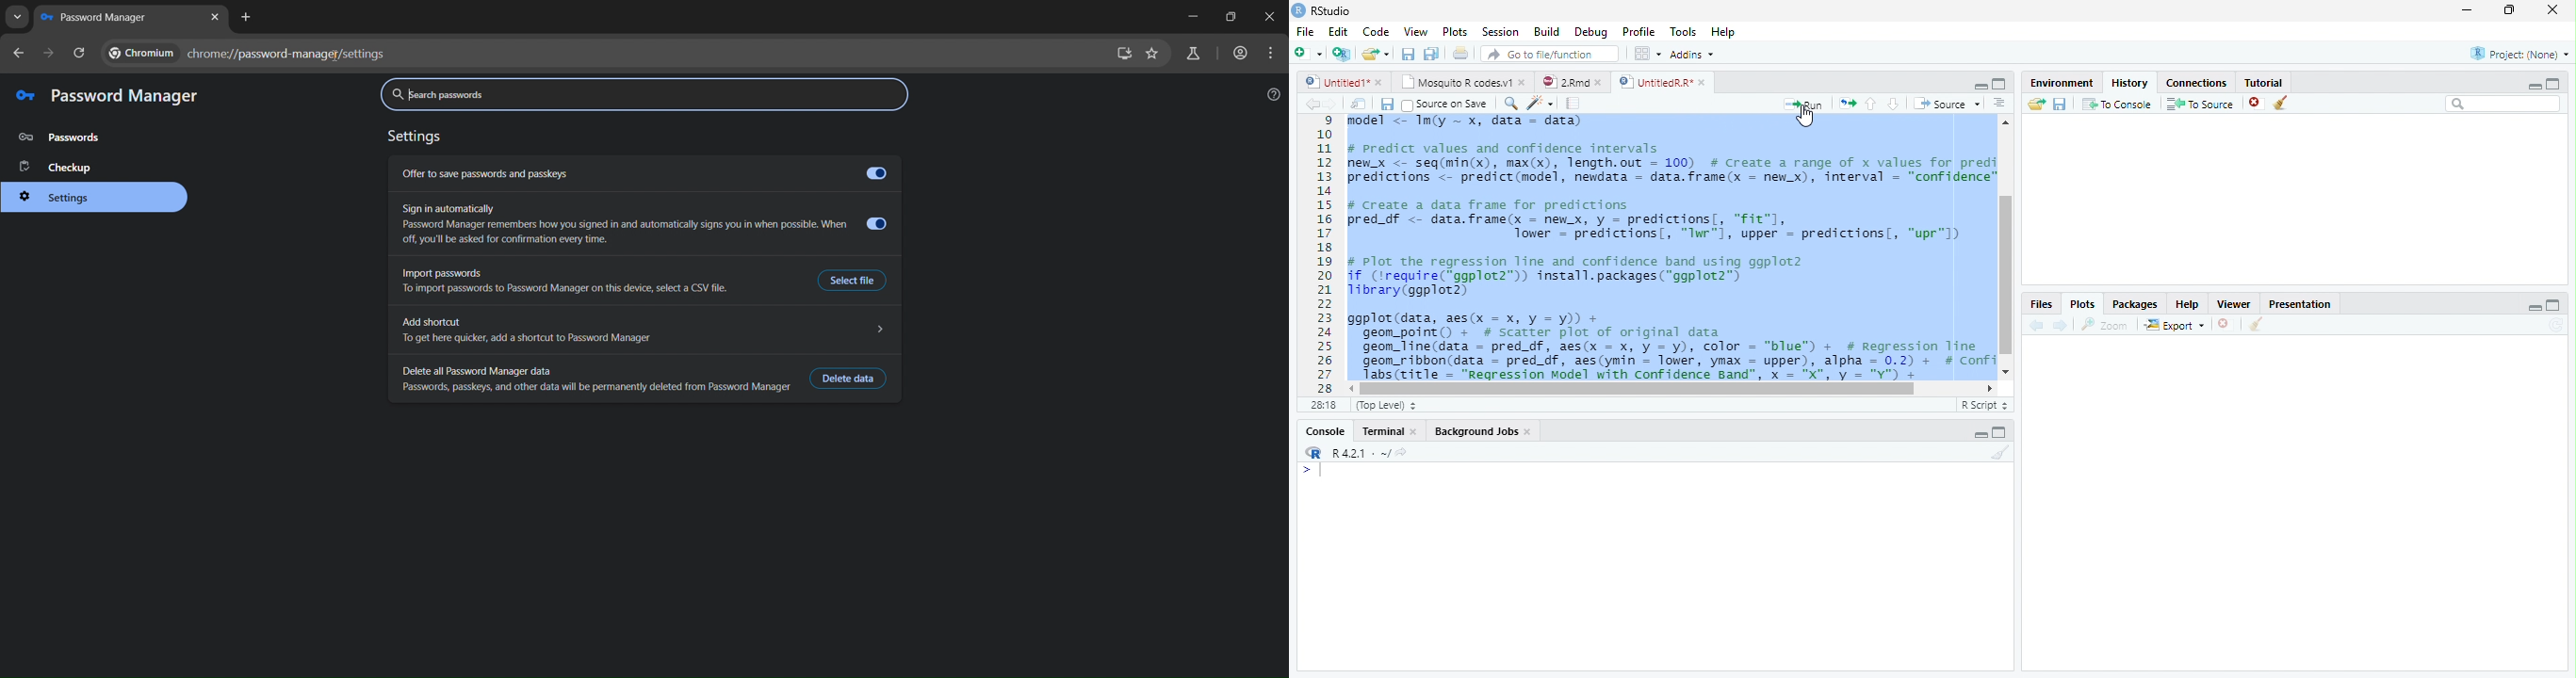  What do you see at coordinates (1303, 31) in the screenshot?
I see `File` at bounding box center [1303, 31].